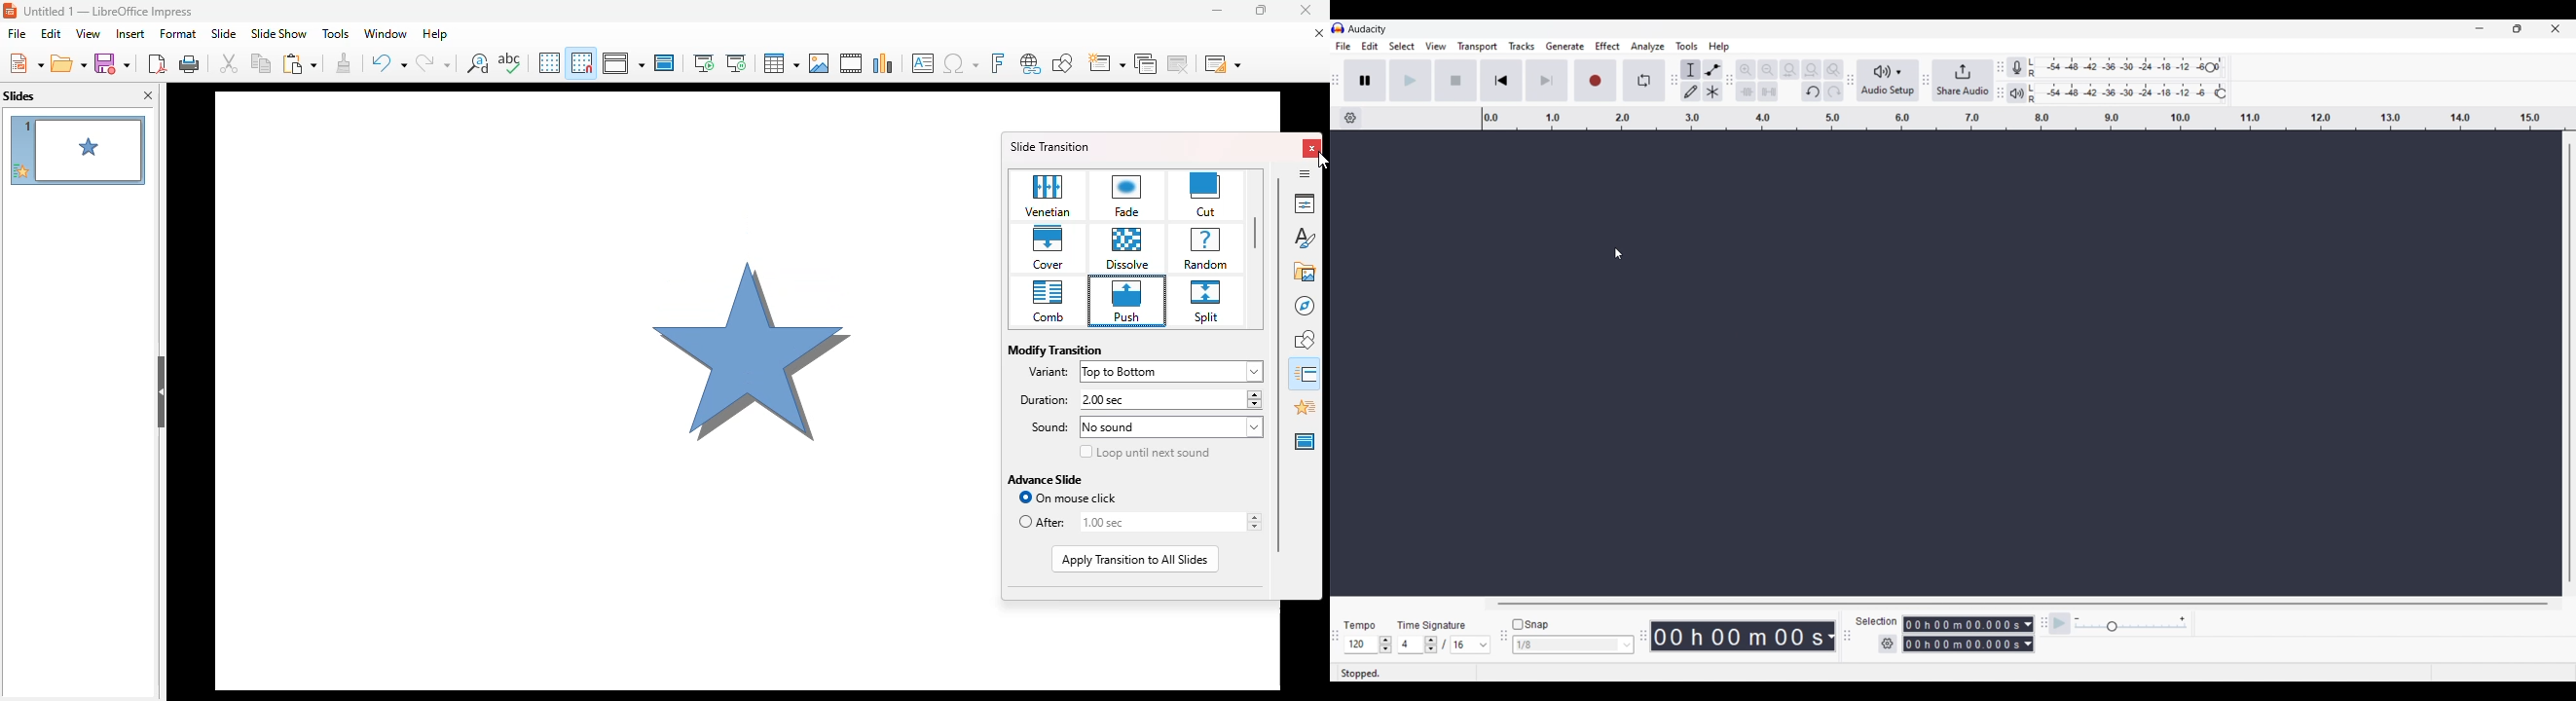  What do you see at coordinates (1049, 248) in the screenshot?
I see `cover` at bounding box center [1049, 248].